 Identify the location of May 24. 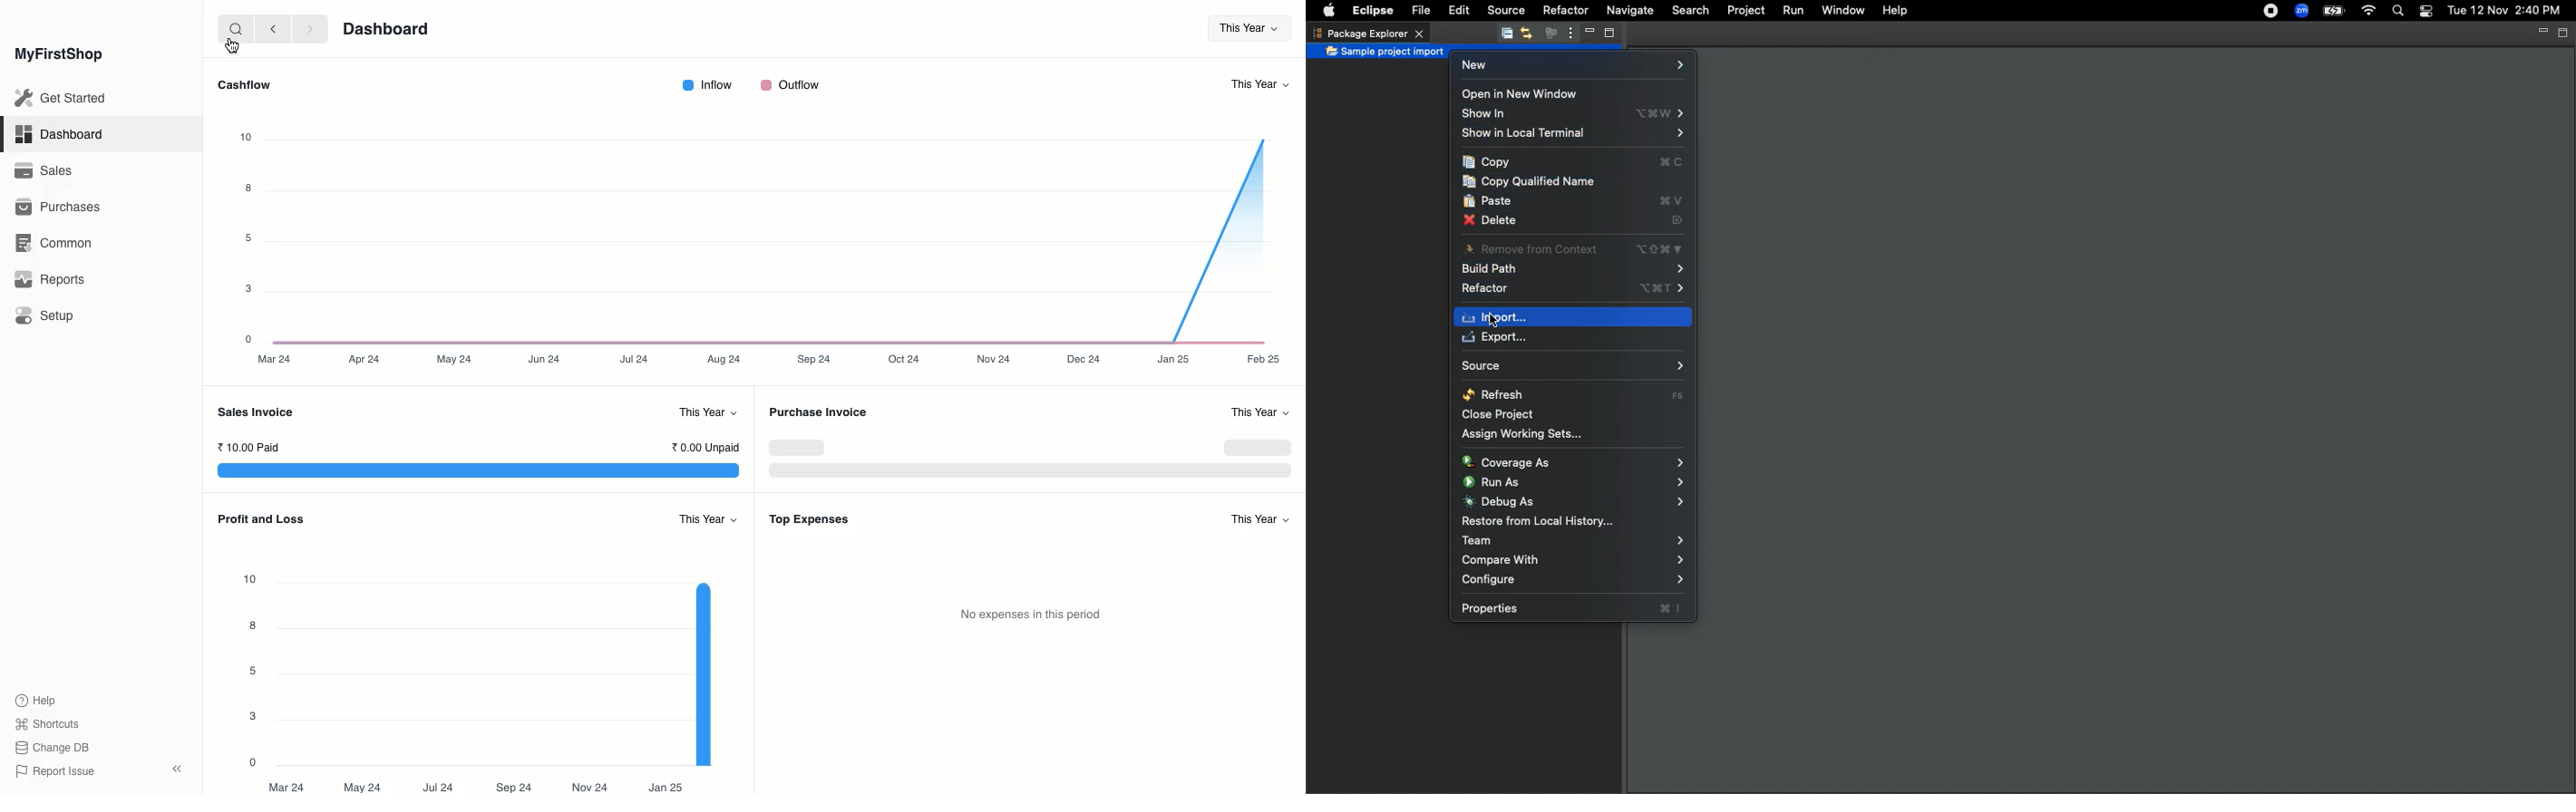
(362, 785).